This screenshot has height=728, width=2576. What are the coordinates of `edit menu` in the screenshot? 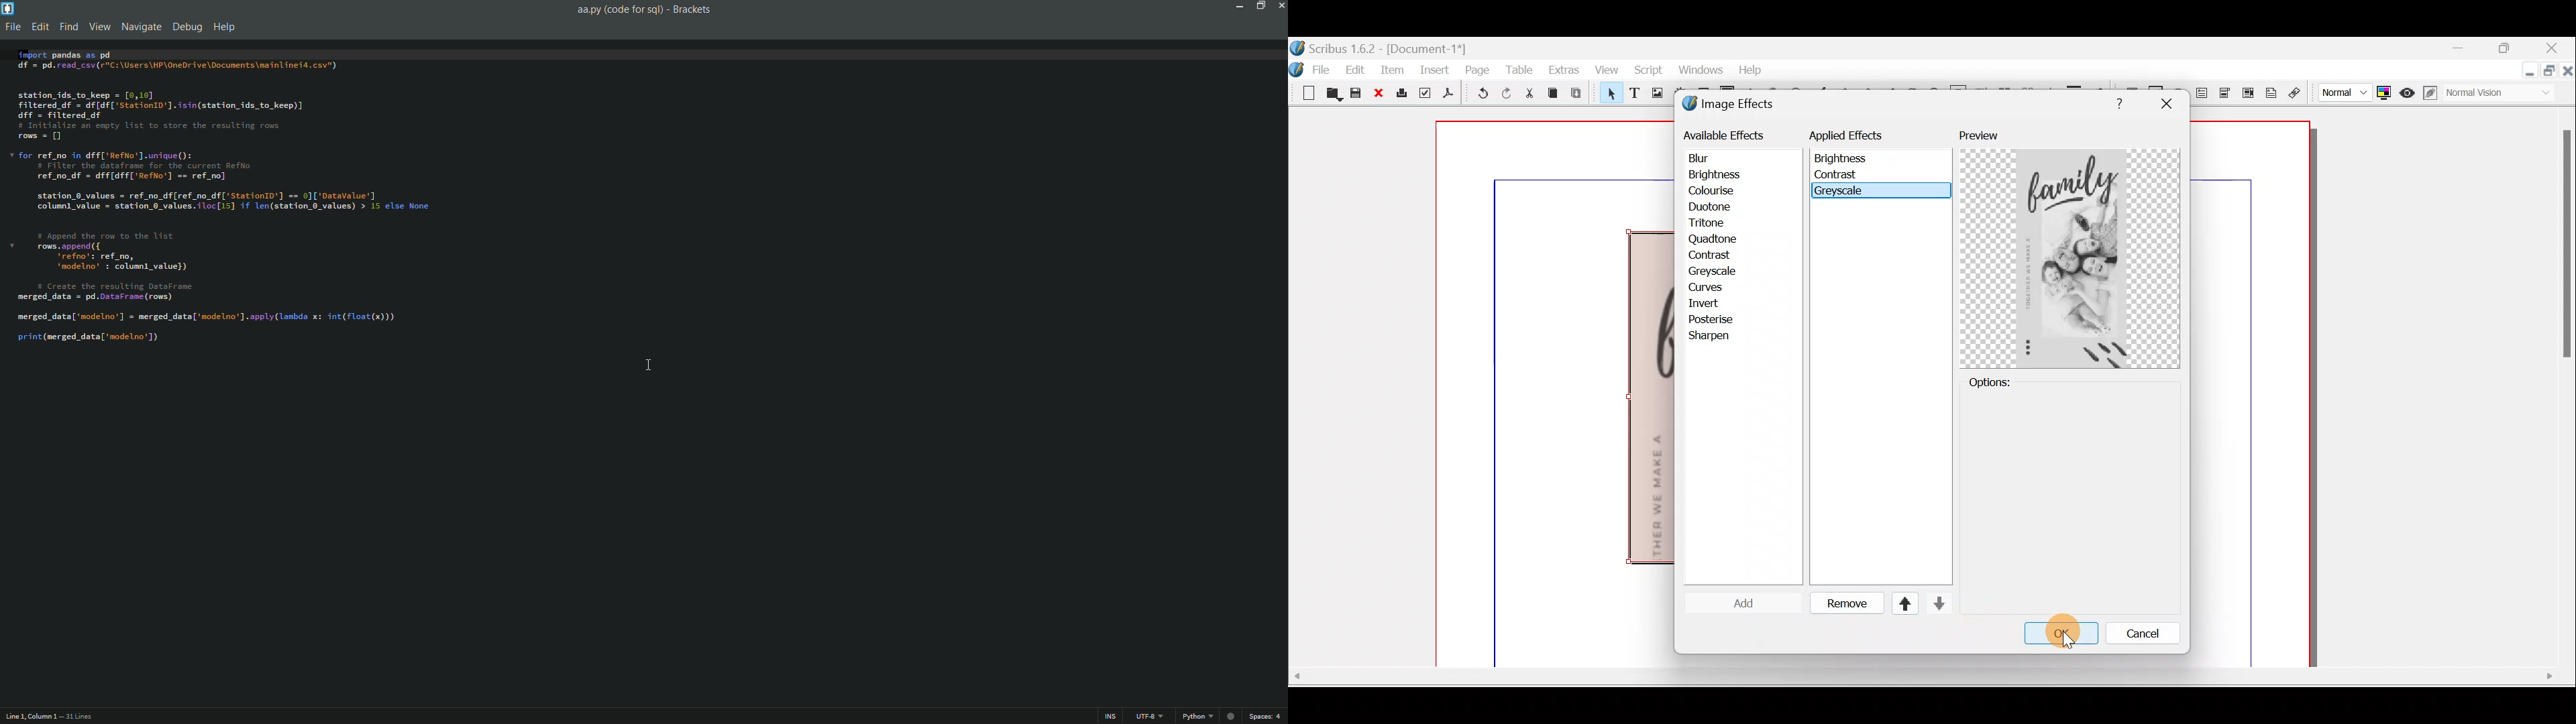 It's located at (40, 27).